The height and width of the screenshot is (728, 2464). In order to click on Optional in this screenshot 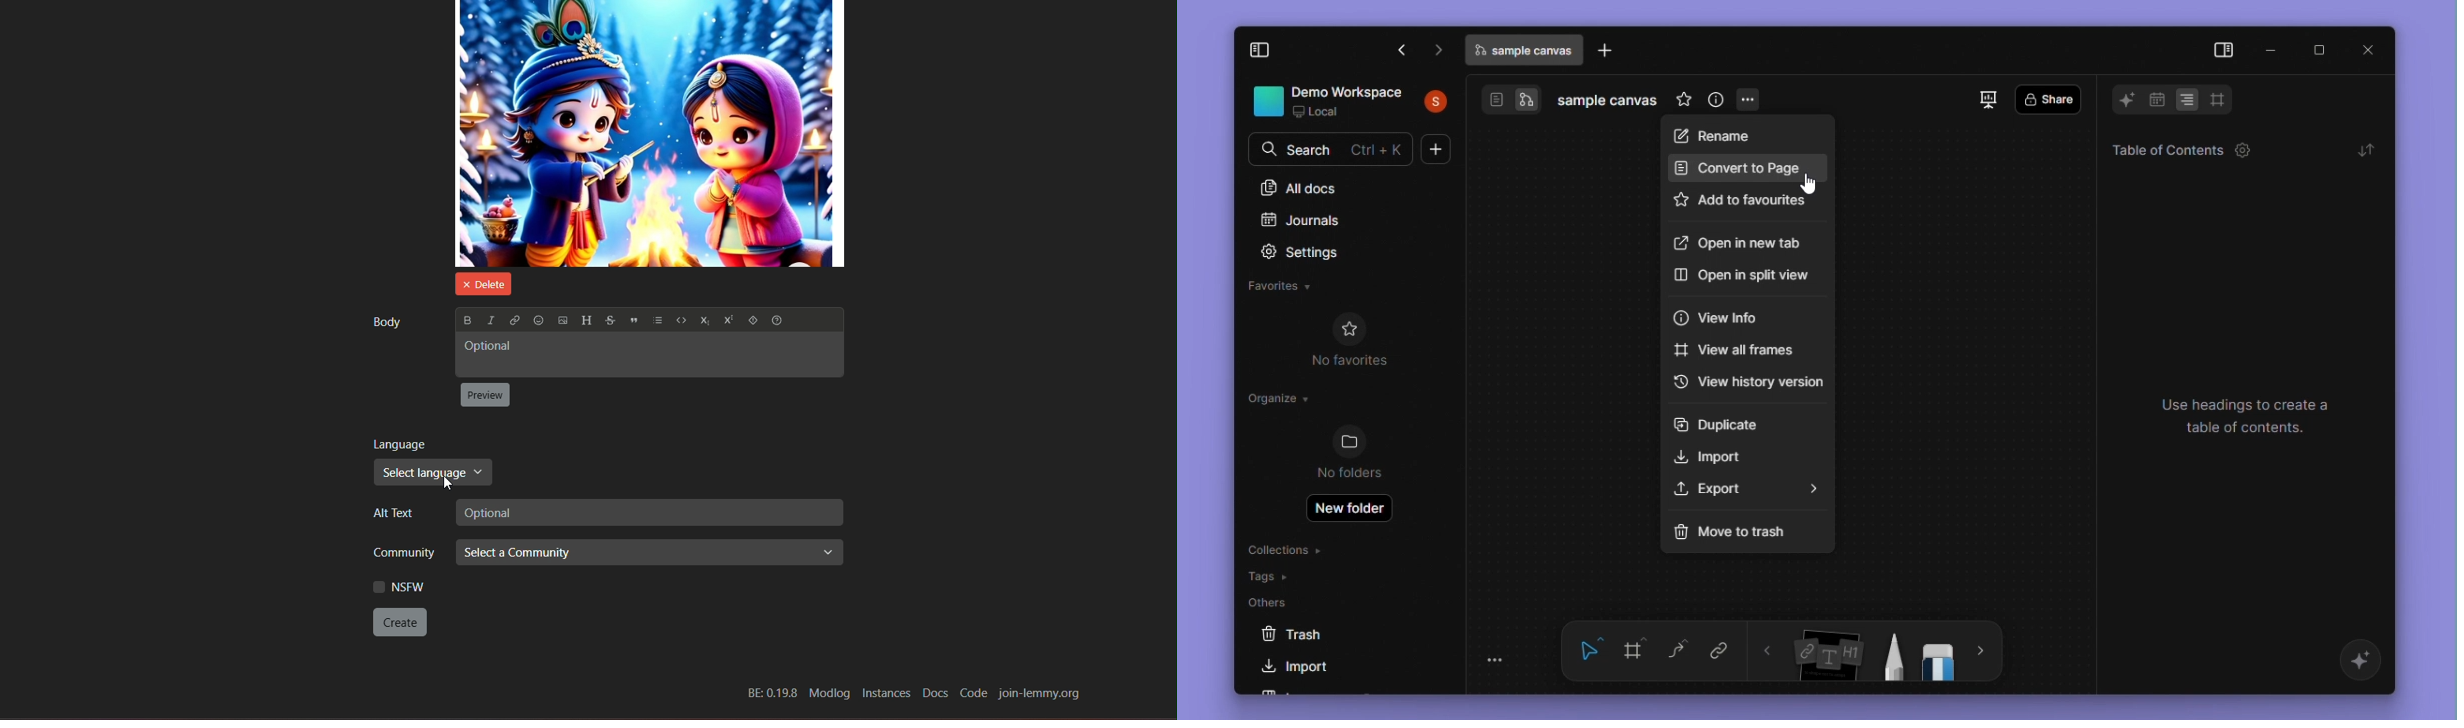, I will do `click(648, 512)`.